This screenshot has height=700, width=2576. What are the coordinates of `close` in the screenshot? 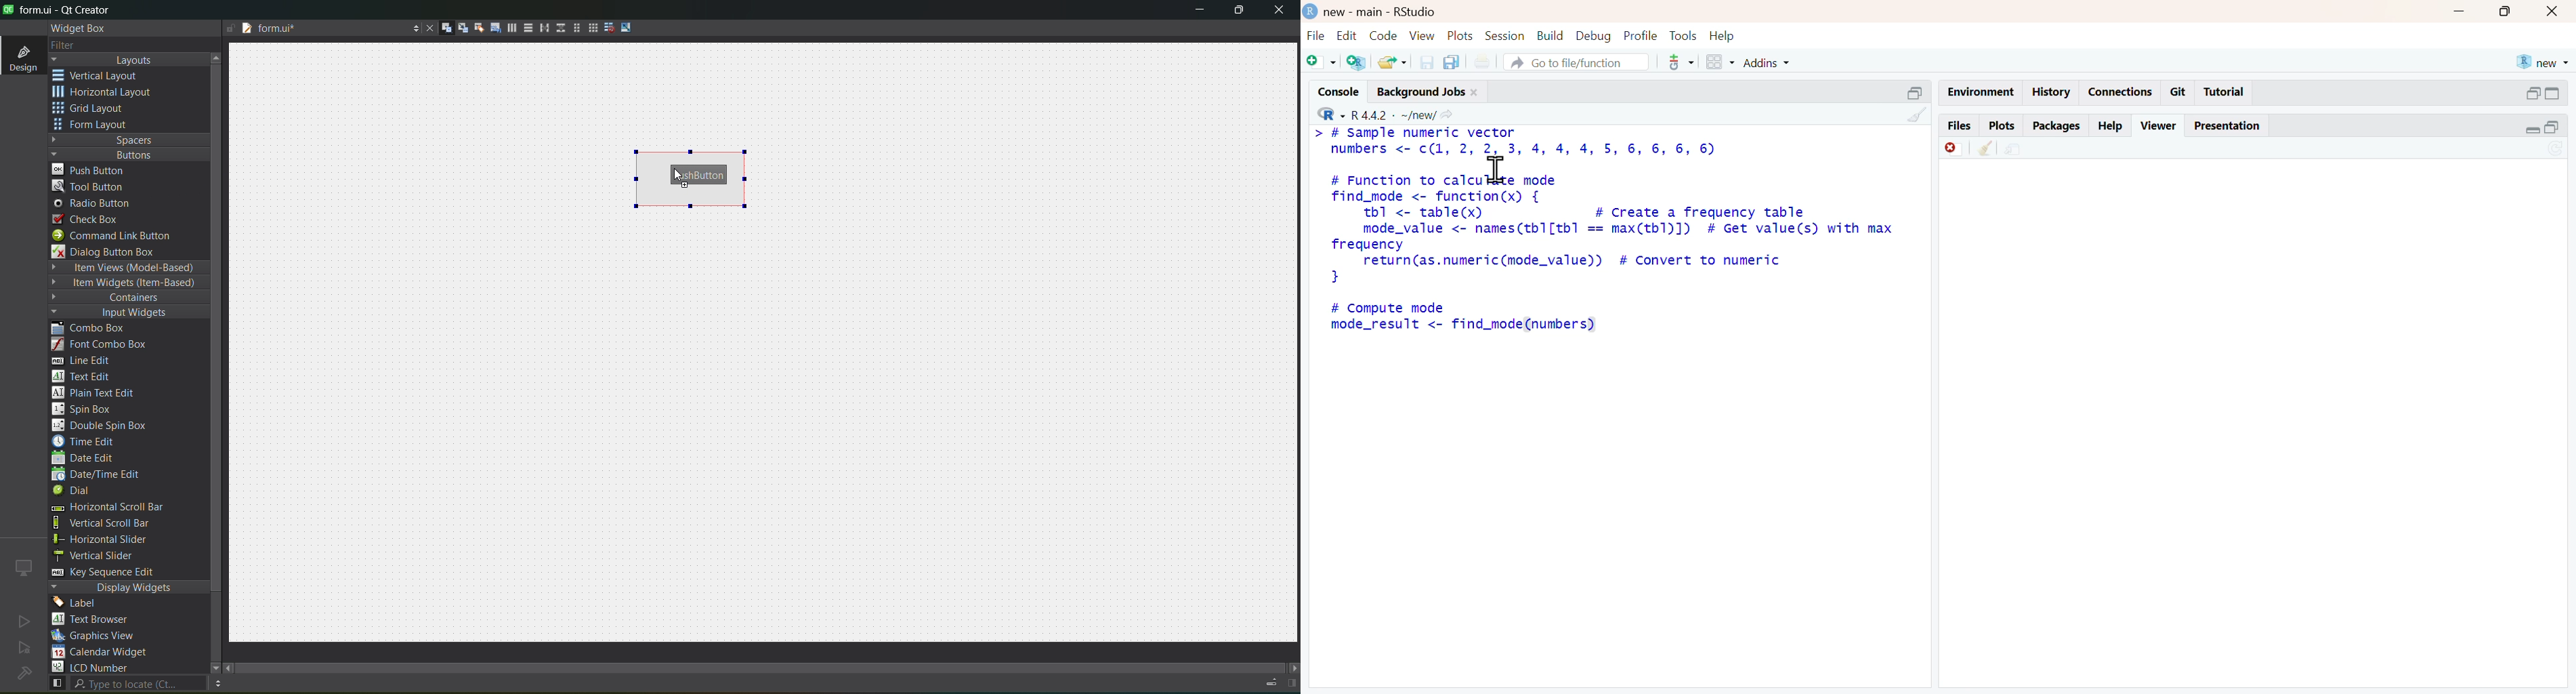 It's located at (2554, 11).